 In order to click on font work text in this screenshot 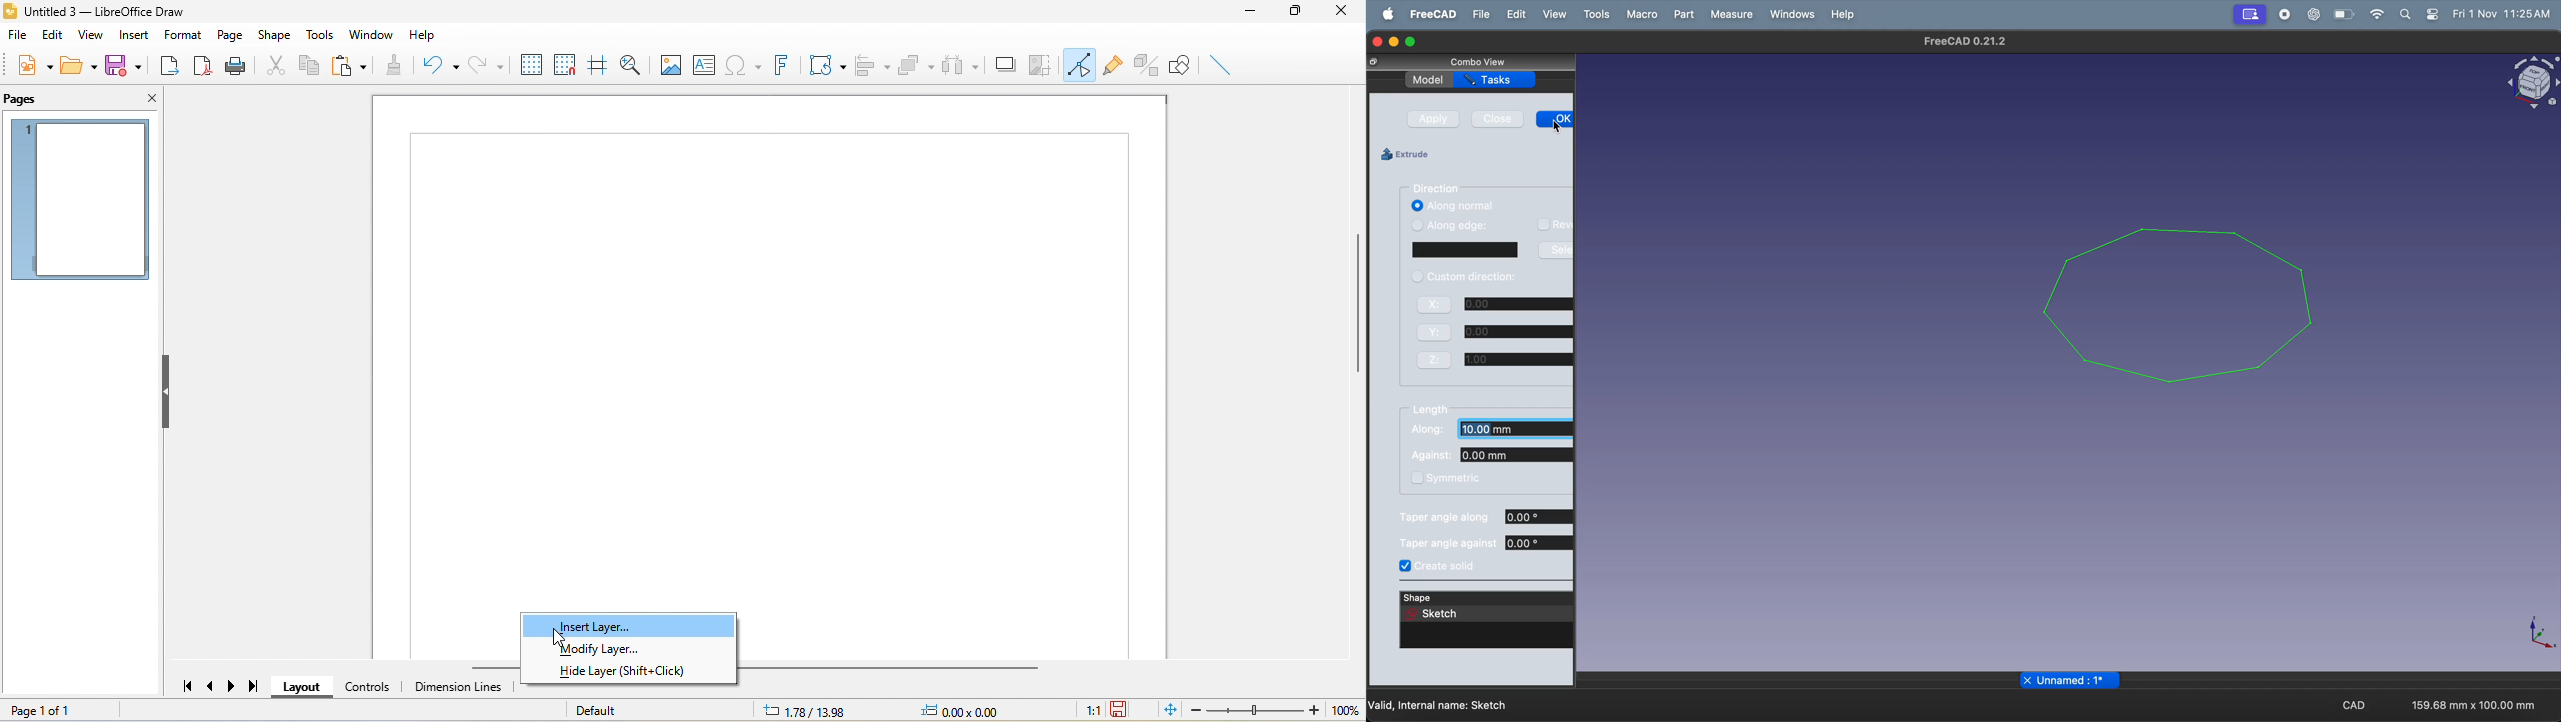, I will do `click(781, 63)`.